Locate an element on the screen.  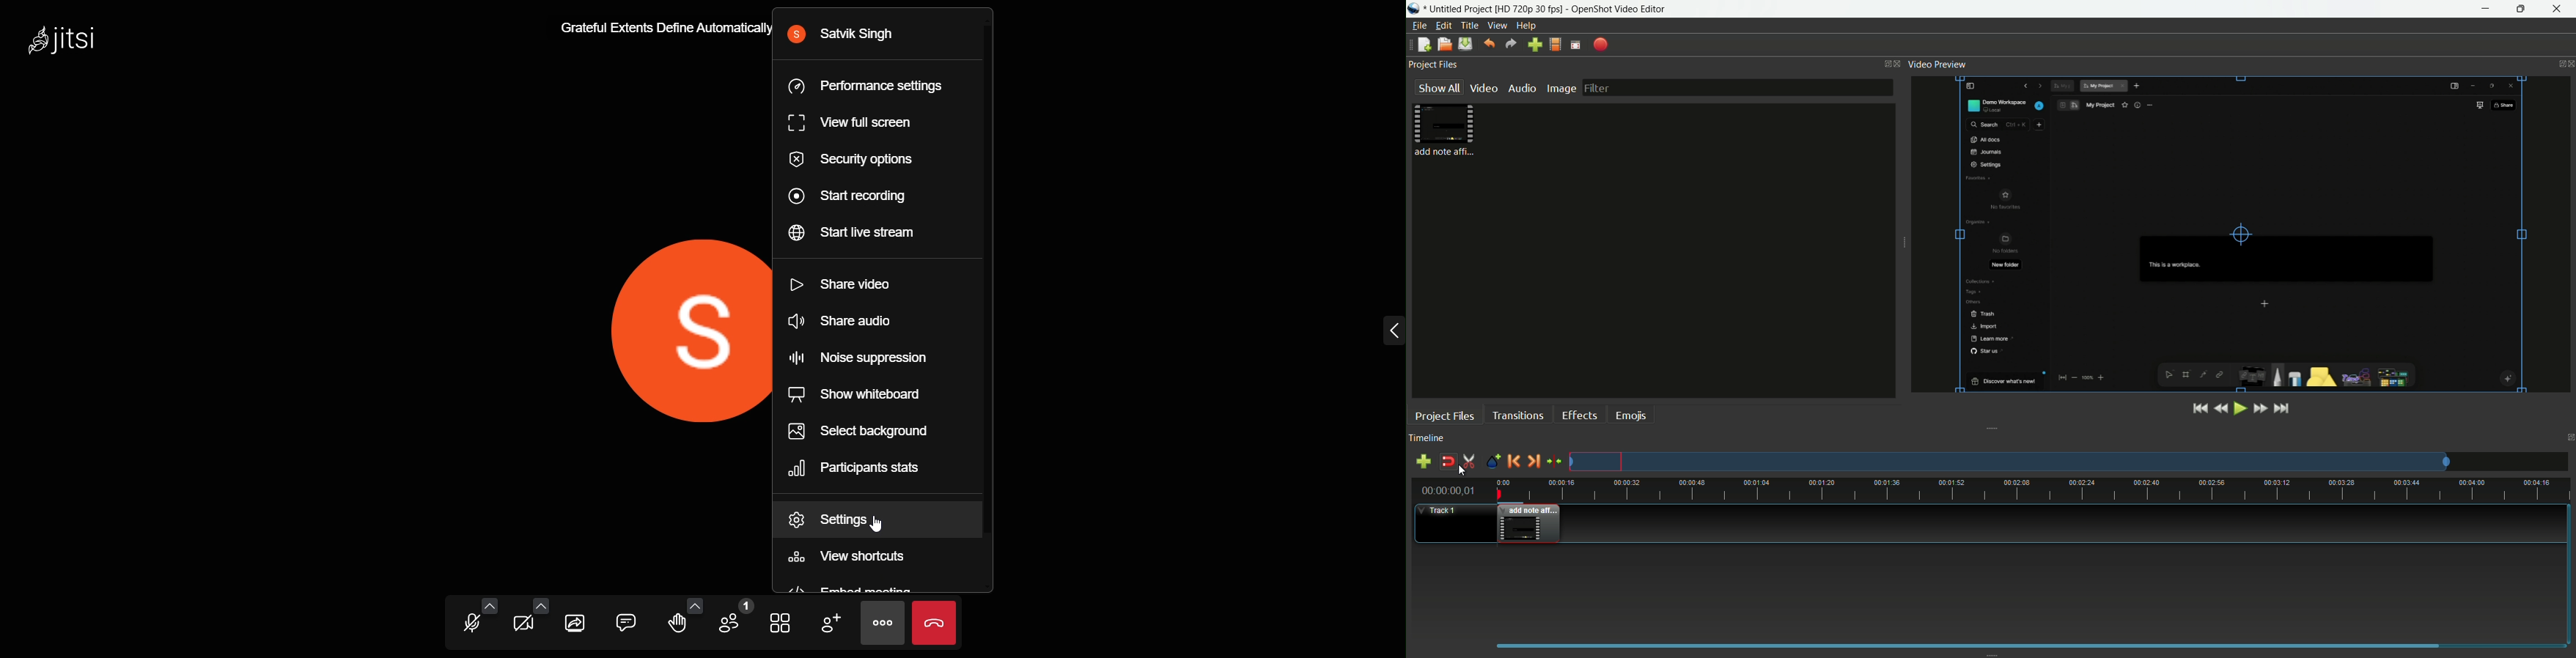
nose suppression is located at coordinates (859, 357).